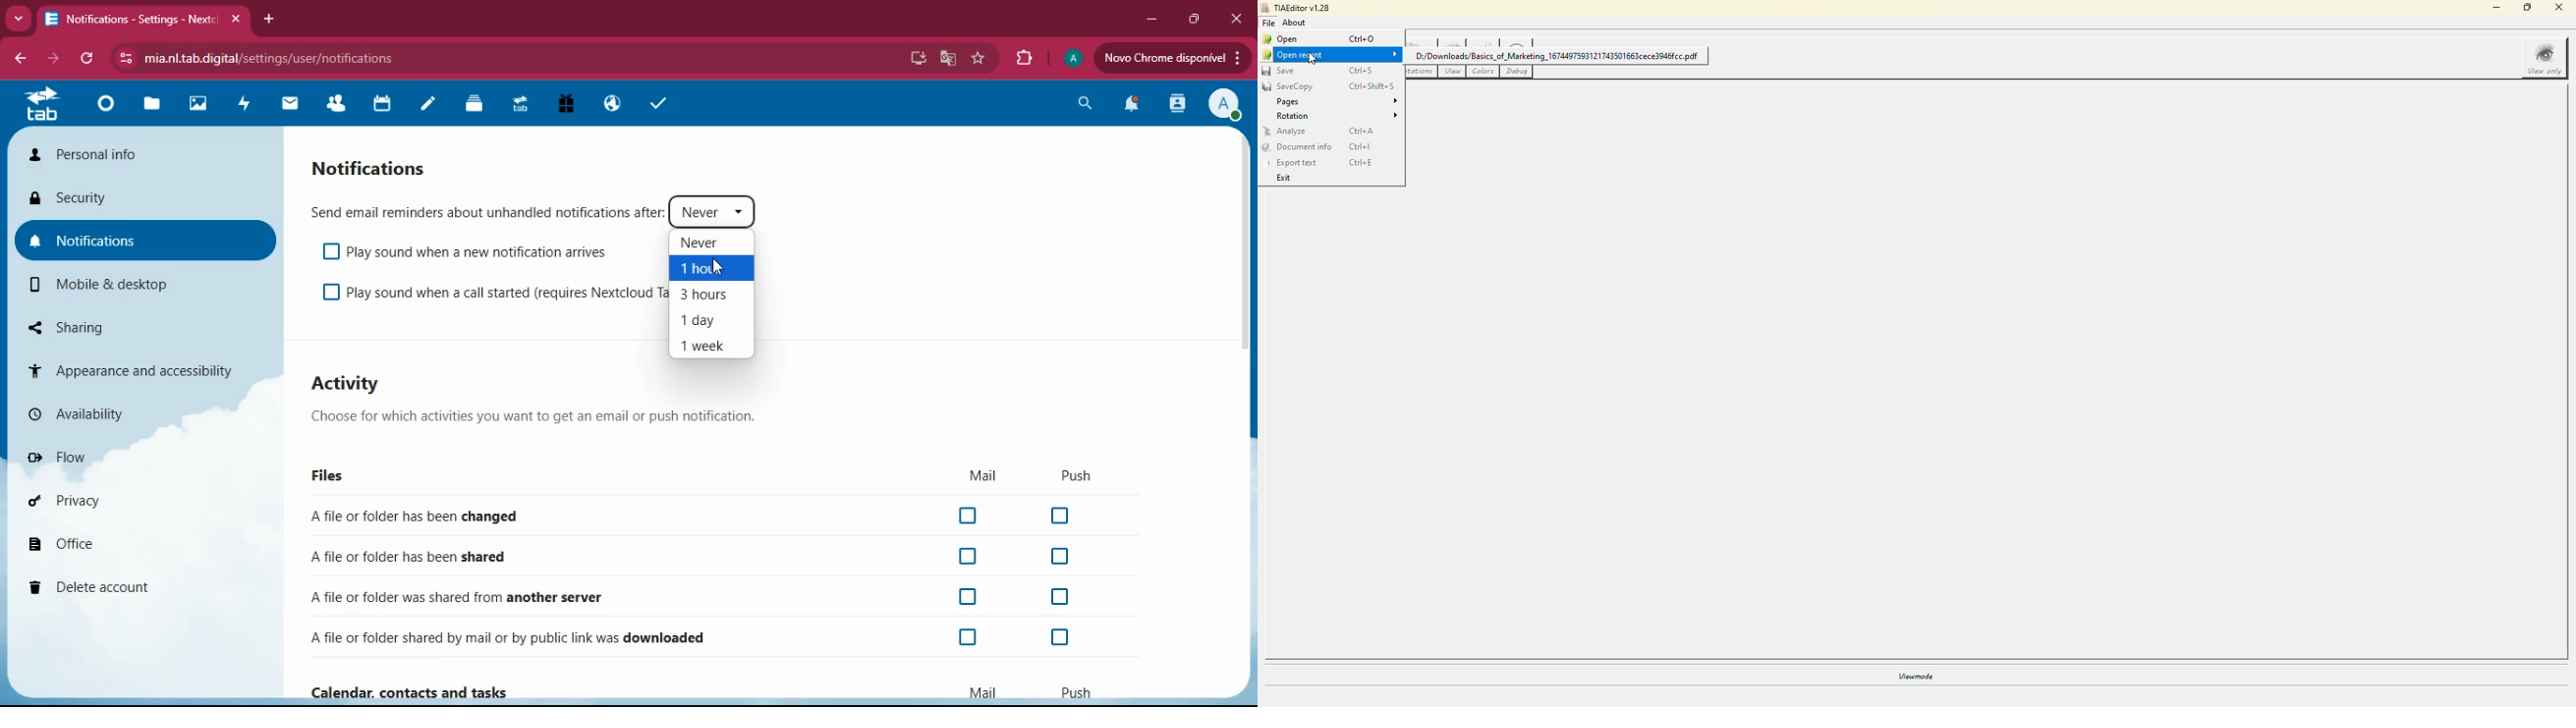  What do you see at coordinates (414, 559) in the screenshot?
I see `shared` at bounding box center [414, 559].